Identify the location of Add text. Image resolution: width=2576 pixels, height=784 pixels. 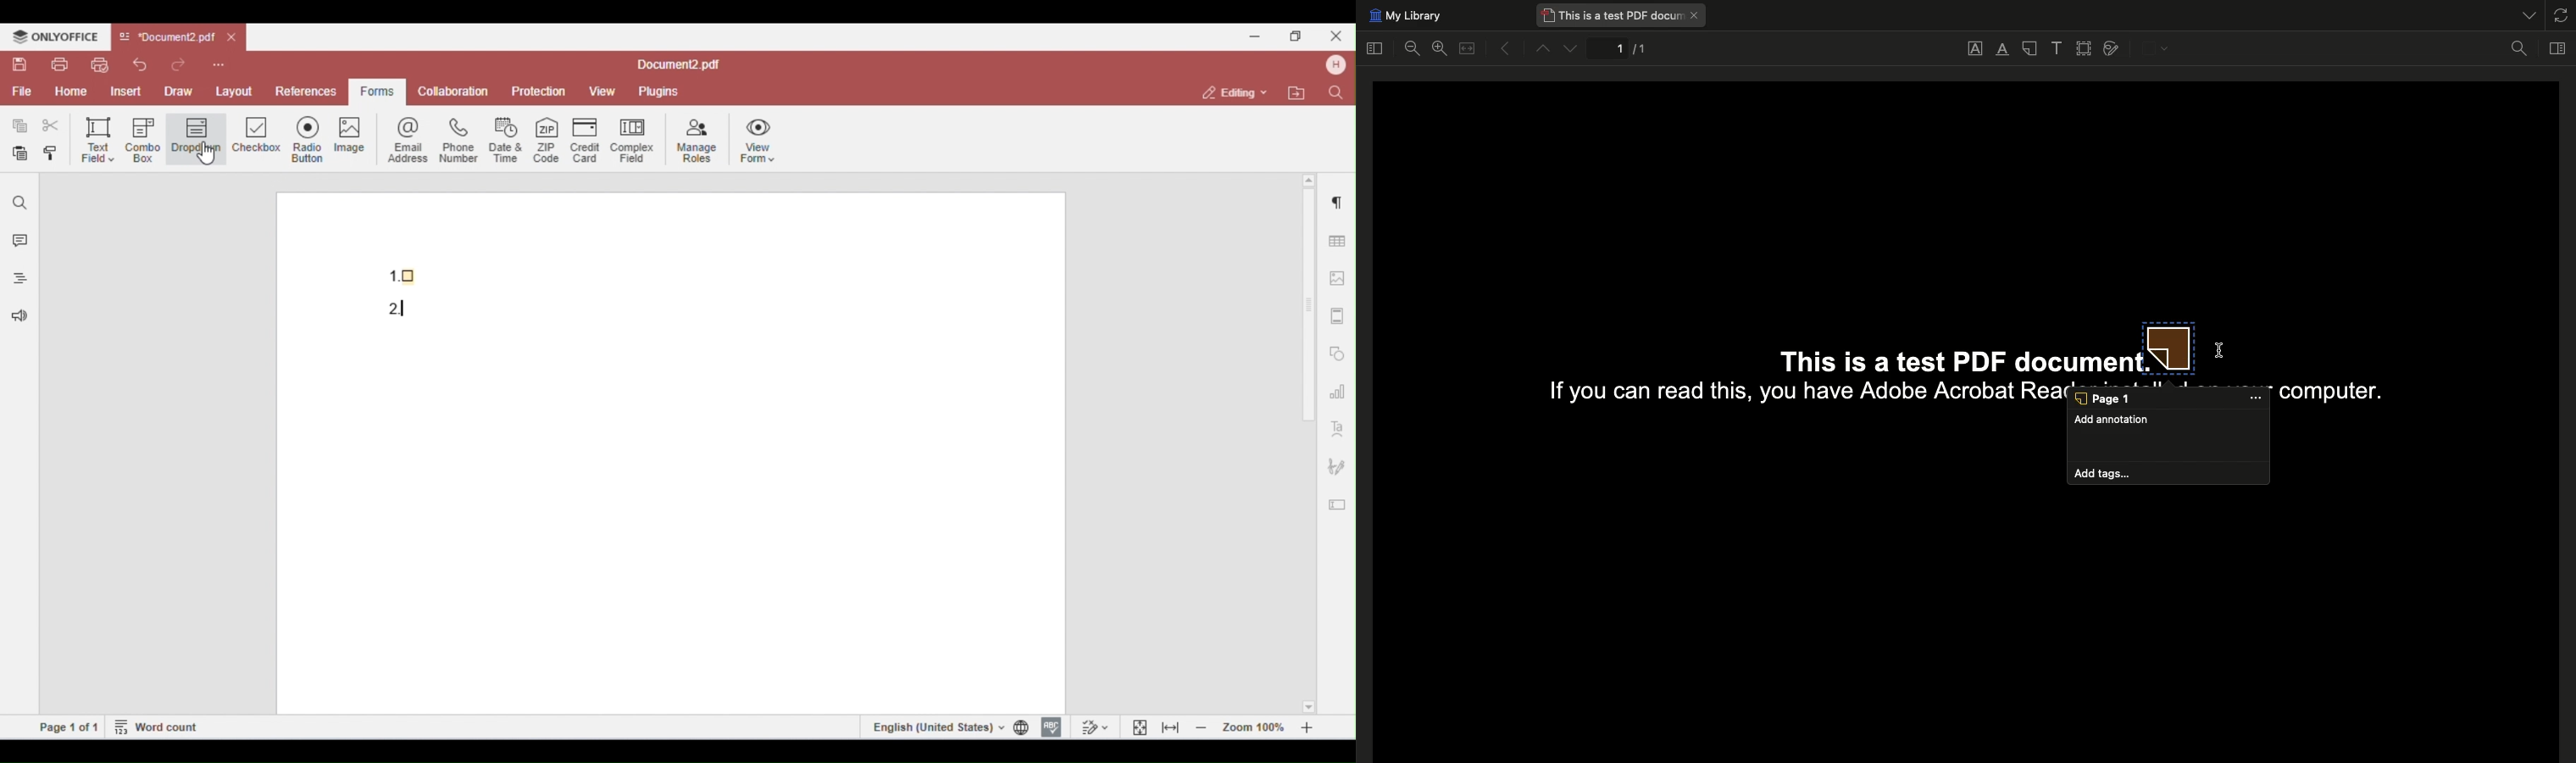
(2057, 49).